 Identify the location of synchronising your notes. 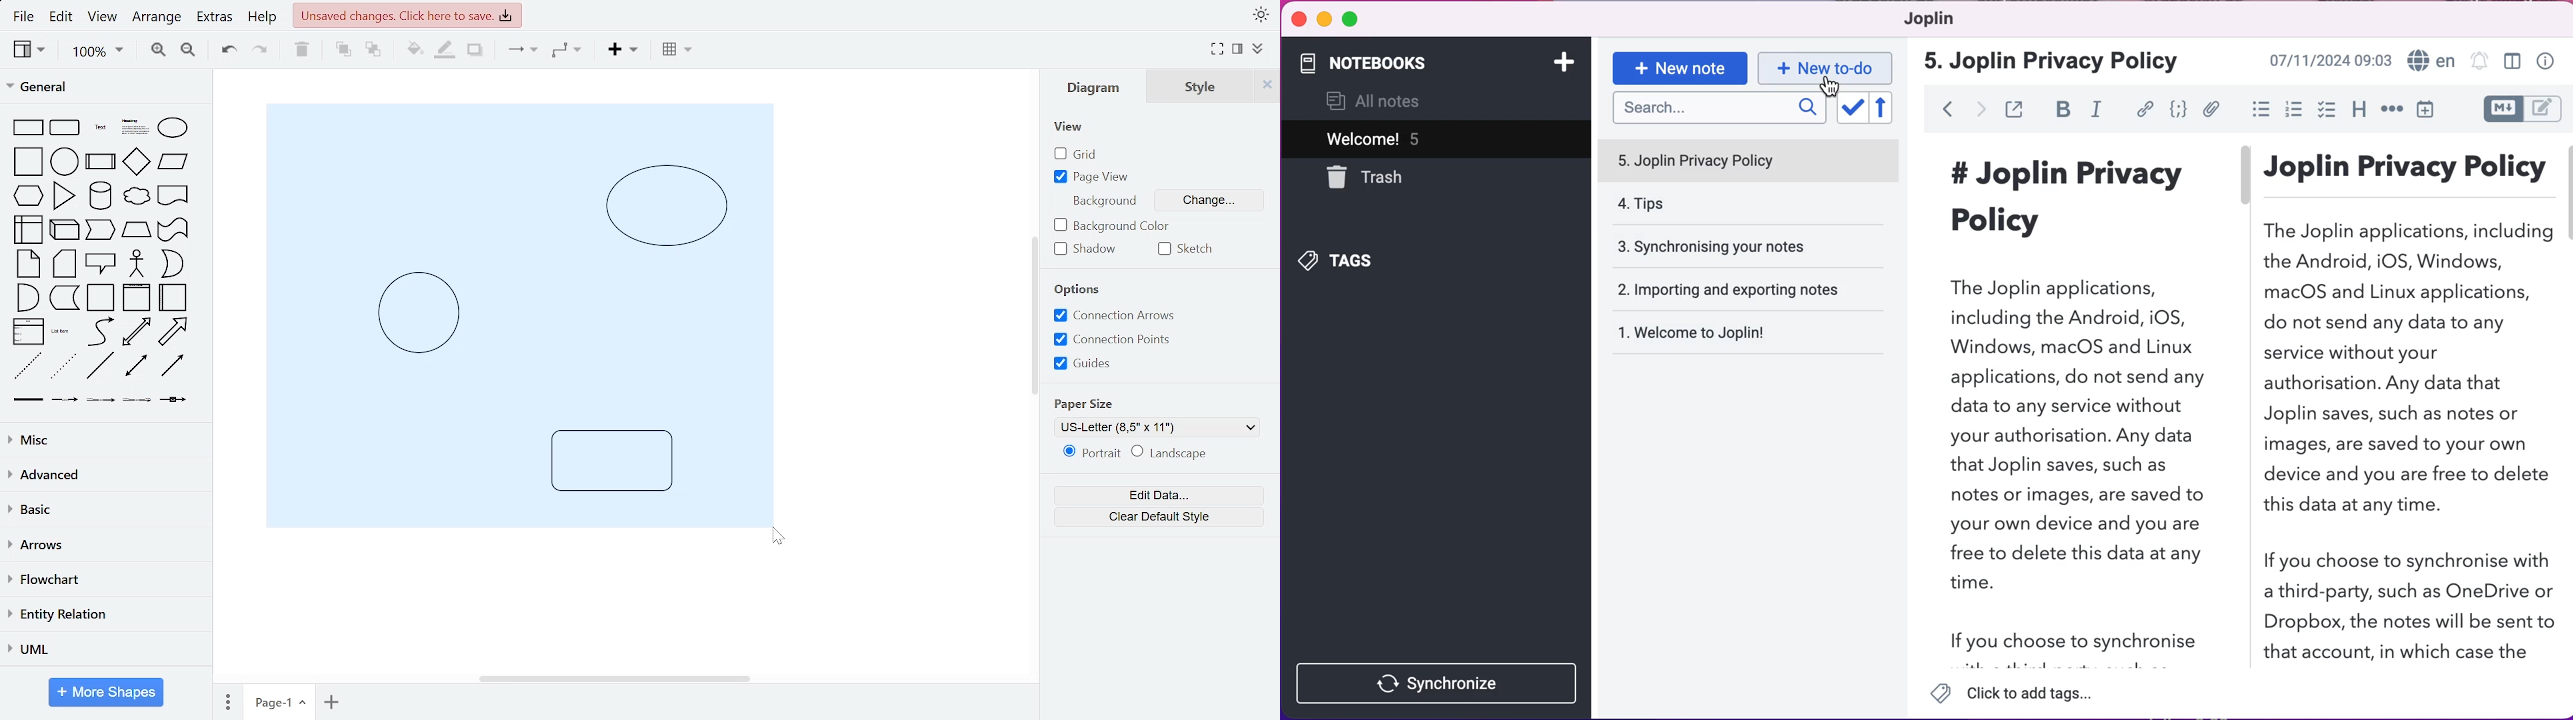
(1749, 246).